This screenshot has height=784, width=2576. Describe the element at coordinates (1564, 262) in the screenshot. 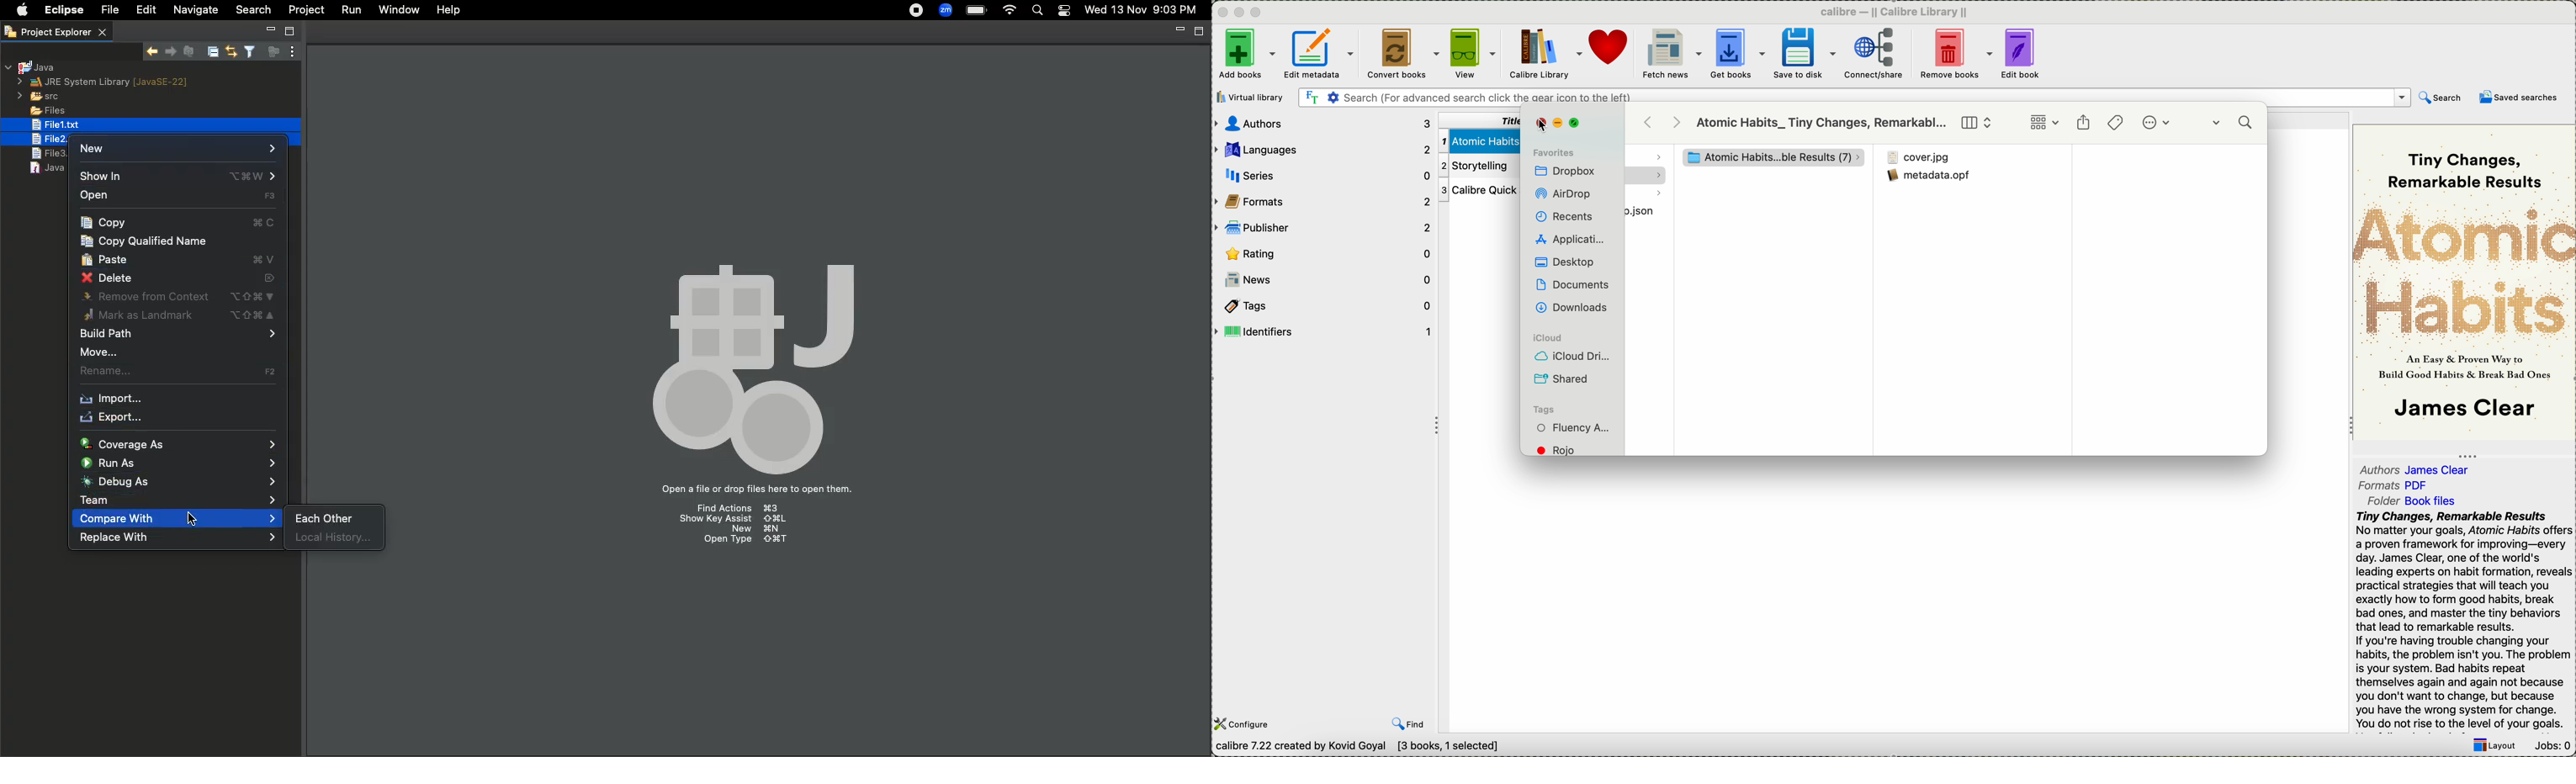

I see `Desktop` at that location.